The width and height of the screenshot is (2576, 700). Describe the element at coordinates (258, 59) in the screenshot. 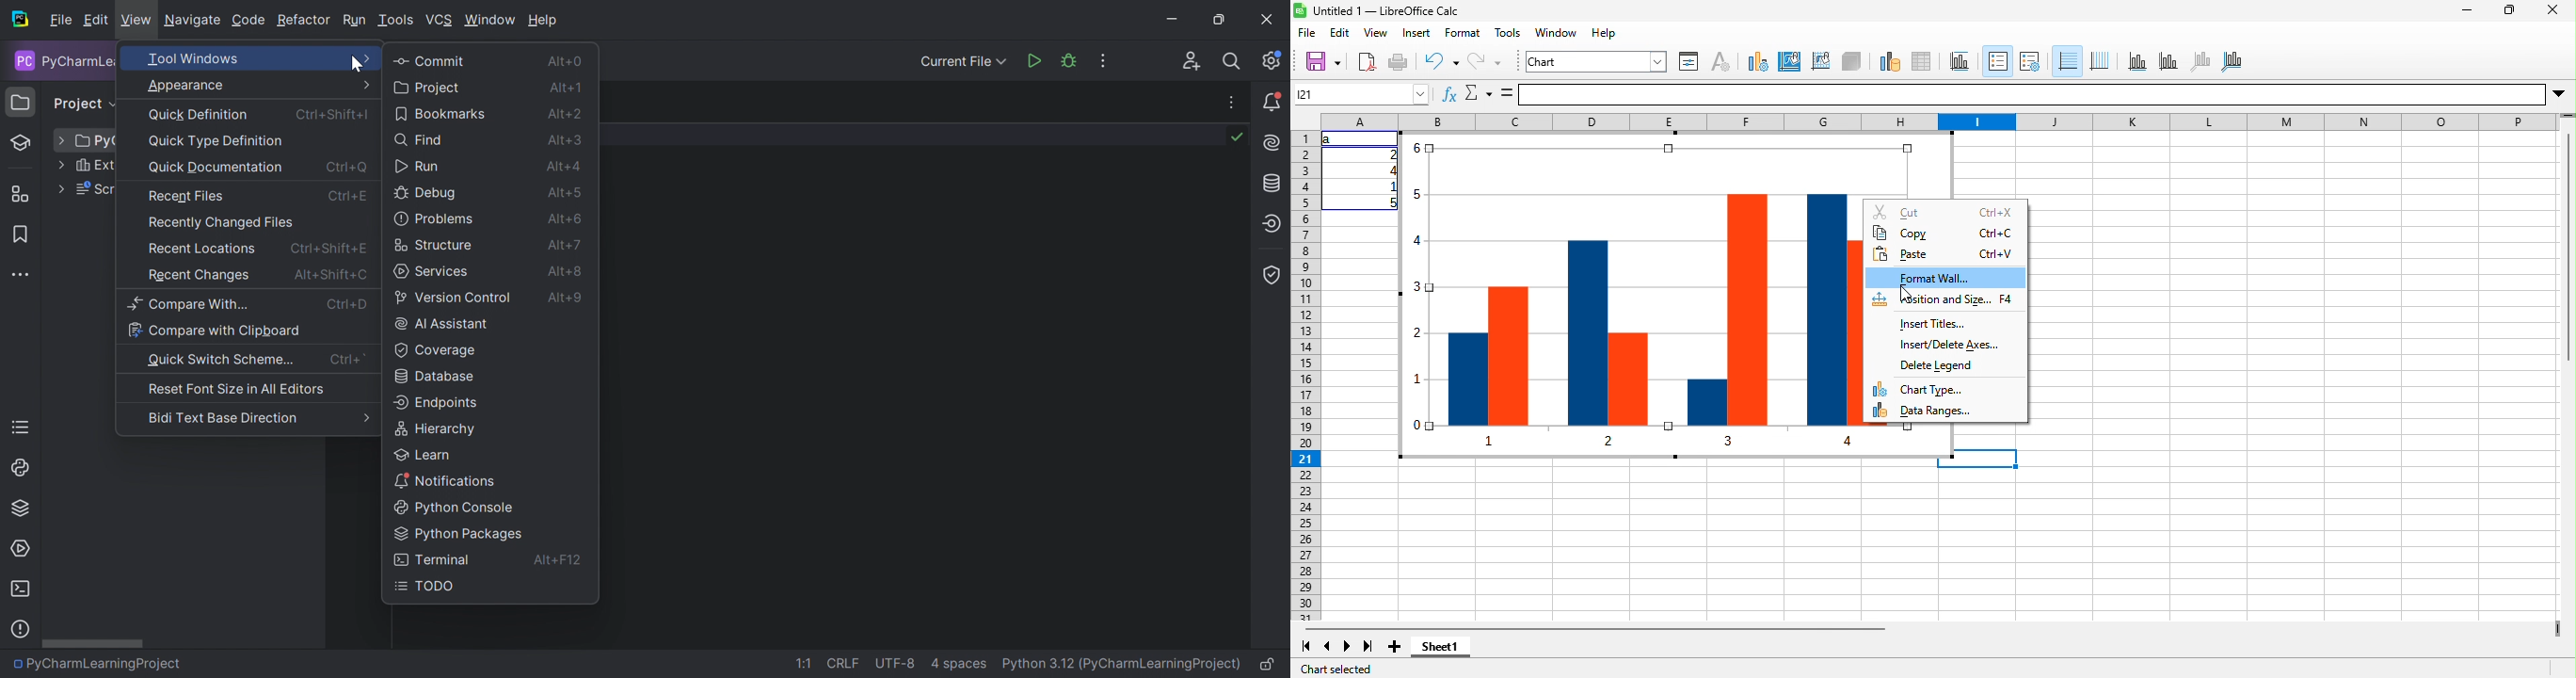

I see `Tool Windows` at that location.